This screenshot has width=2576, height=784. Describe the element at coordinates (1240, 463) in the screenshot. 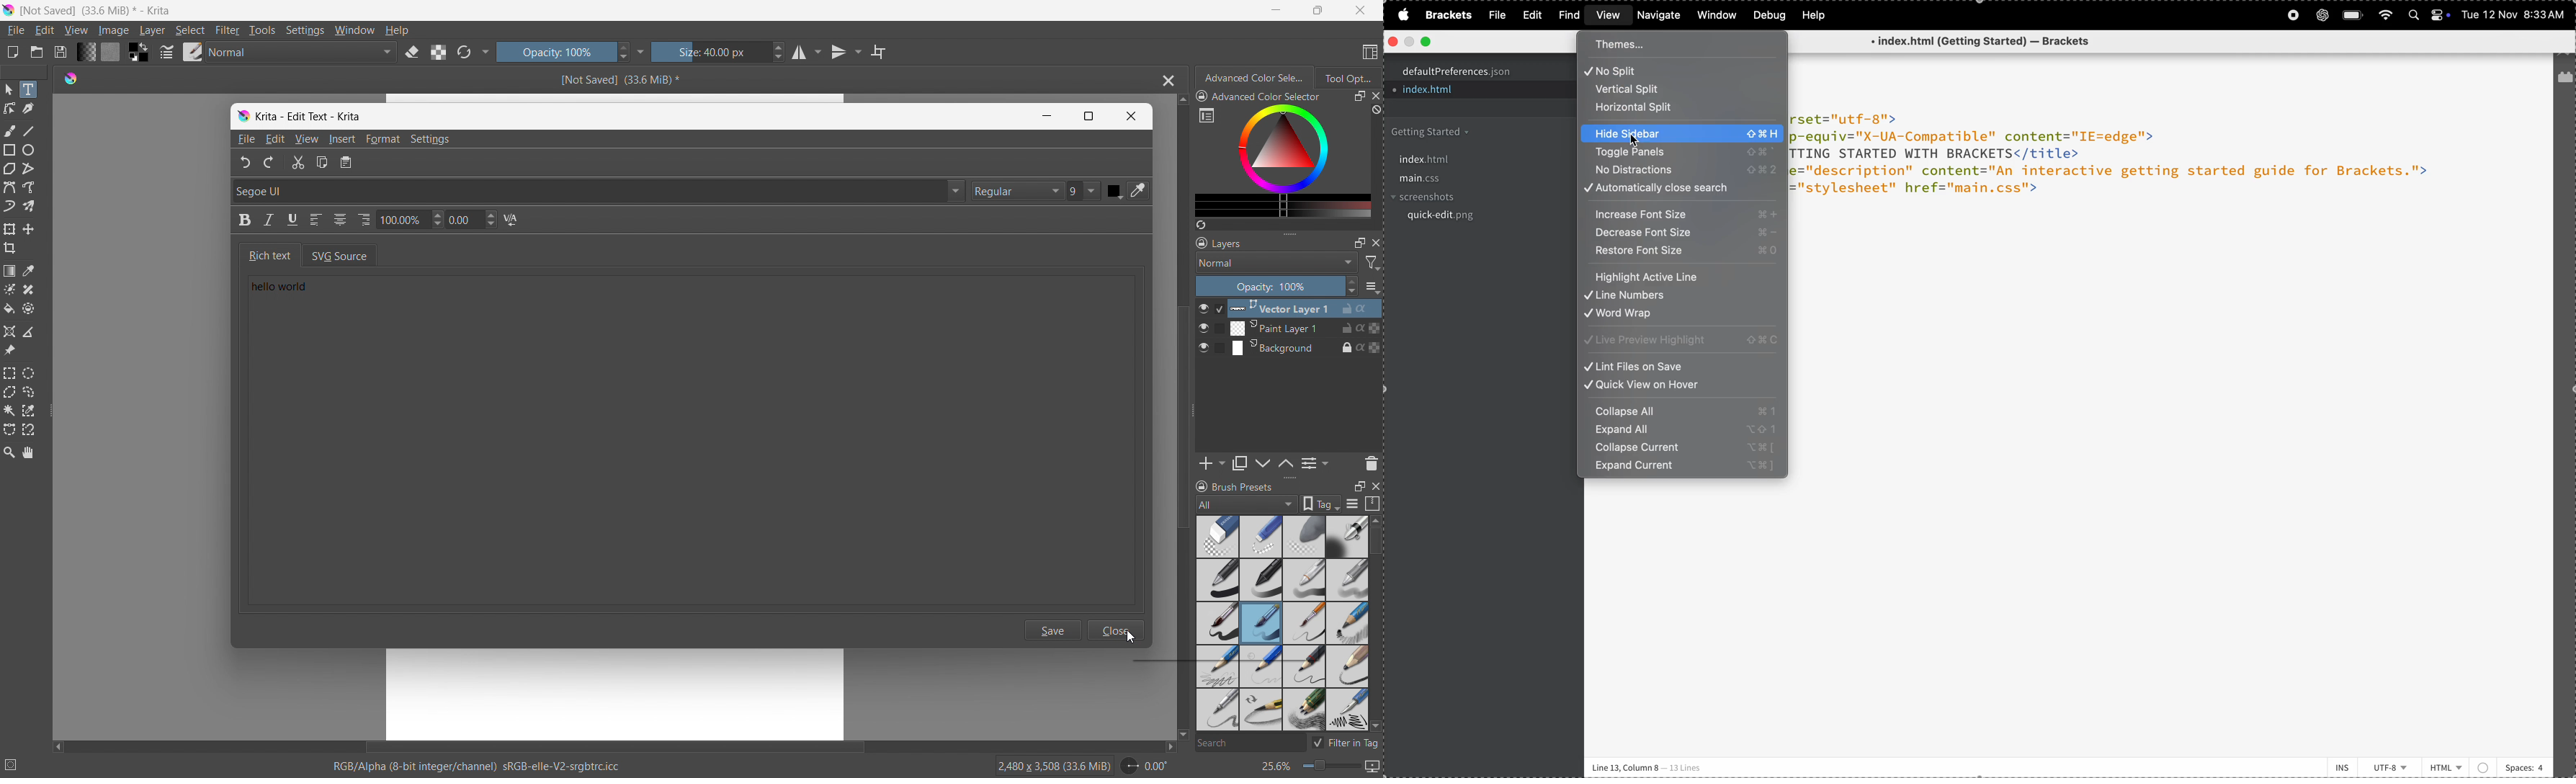

I see `duplicate layer` at that location.